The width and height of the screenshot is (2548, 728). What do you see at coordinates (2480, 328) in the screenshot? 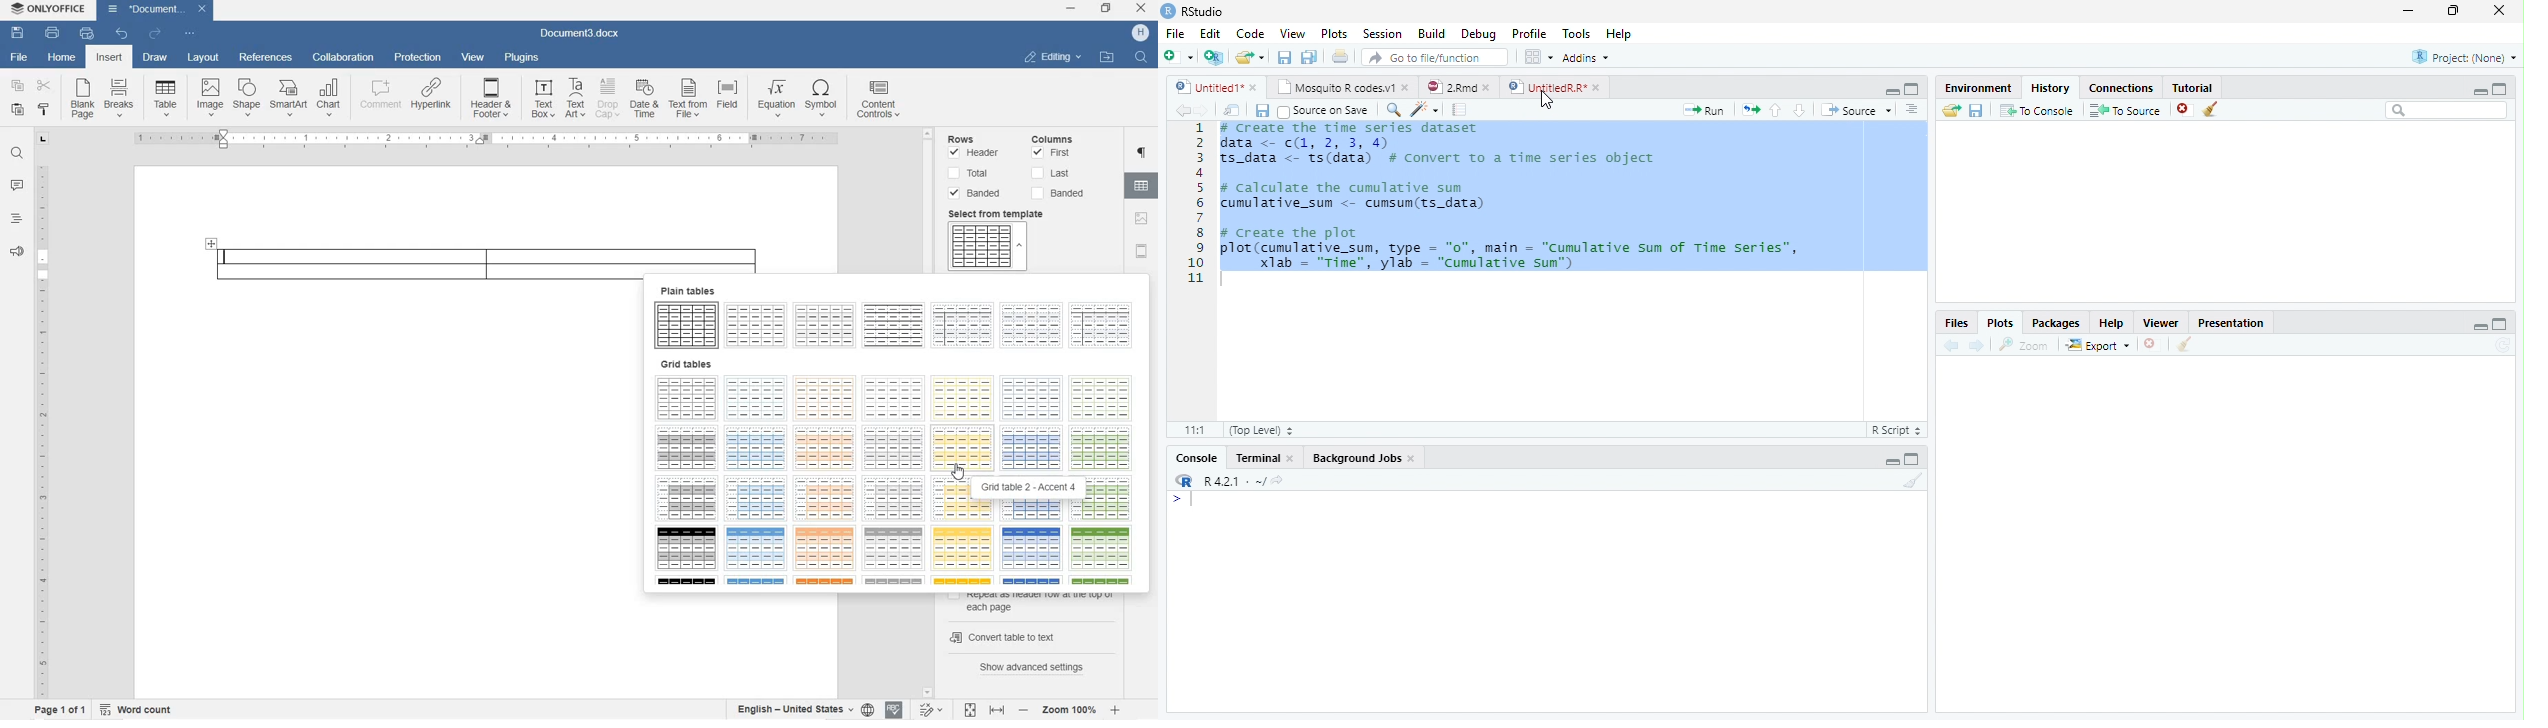
I see `Minimize` at bounding box center [2480, 328].